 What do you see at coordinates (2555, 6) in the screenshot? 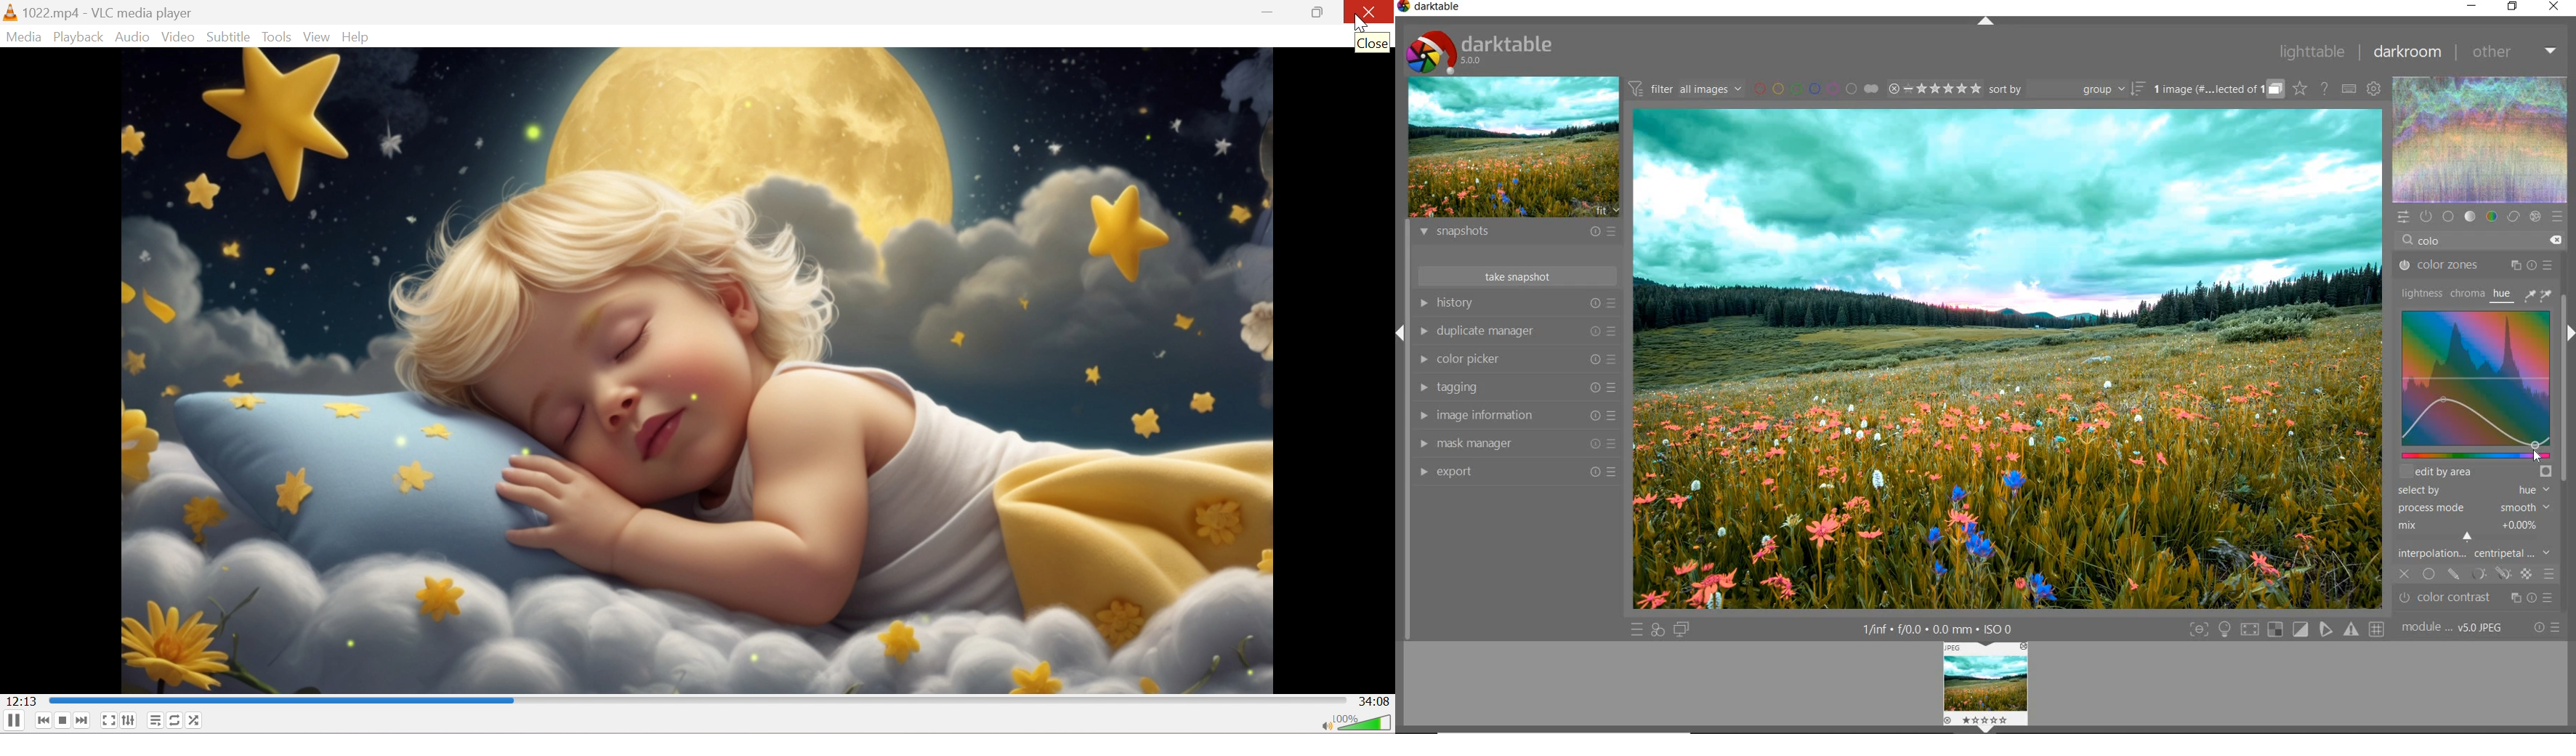
I see `close` at bounding box center [2555, 6].